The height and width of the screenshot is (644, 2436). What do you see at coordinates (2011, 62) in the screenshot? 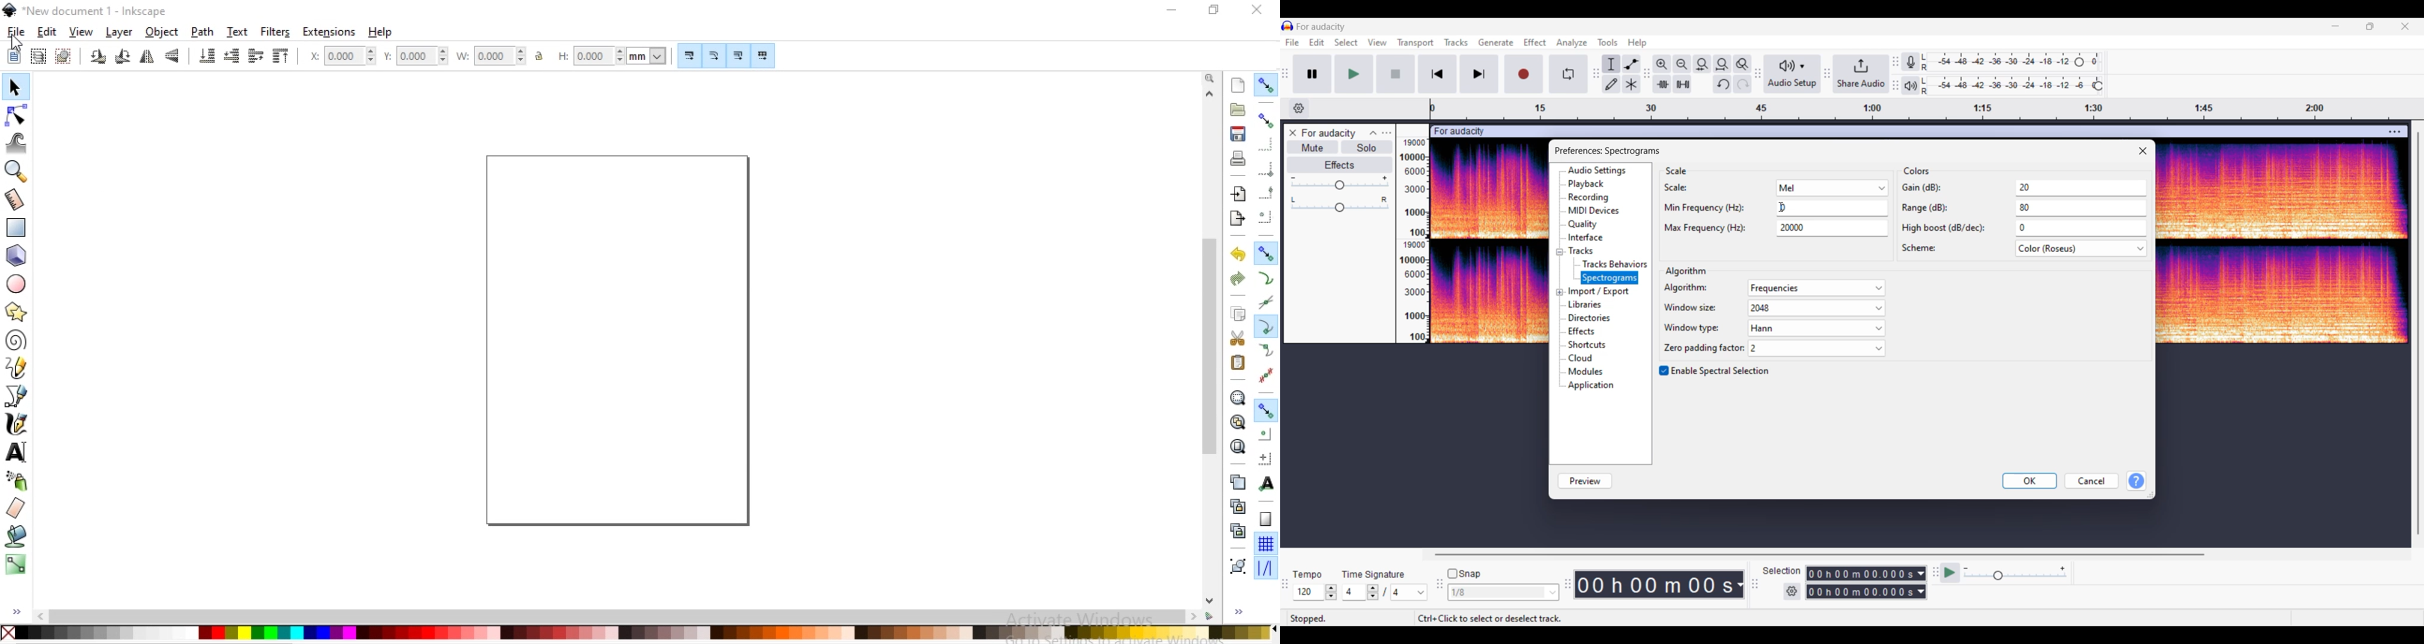
I see `Recording level` at bounding box center [2011, 62].